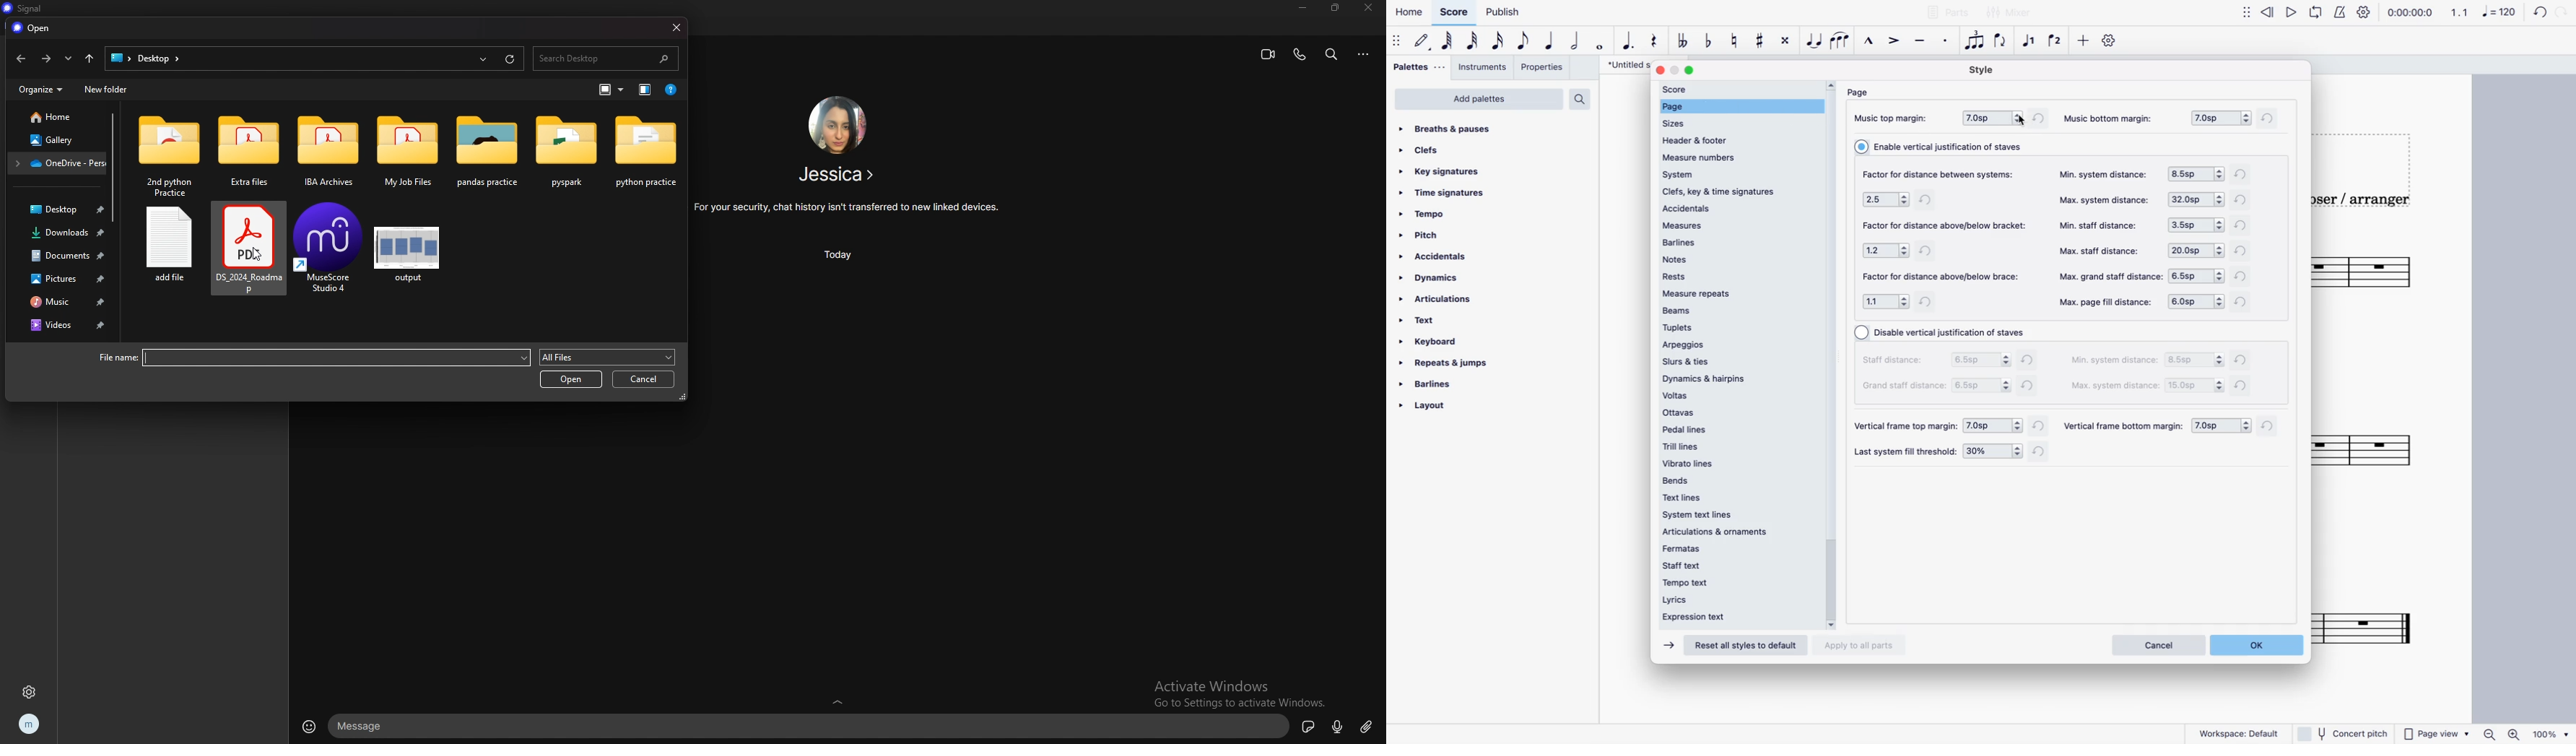 Image resolution: width=2576 pixels, height=756 pixels. I want to click on folder, so click(328, 153).